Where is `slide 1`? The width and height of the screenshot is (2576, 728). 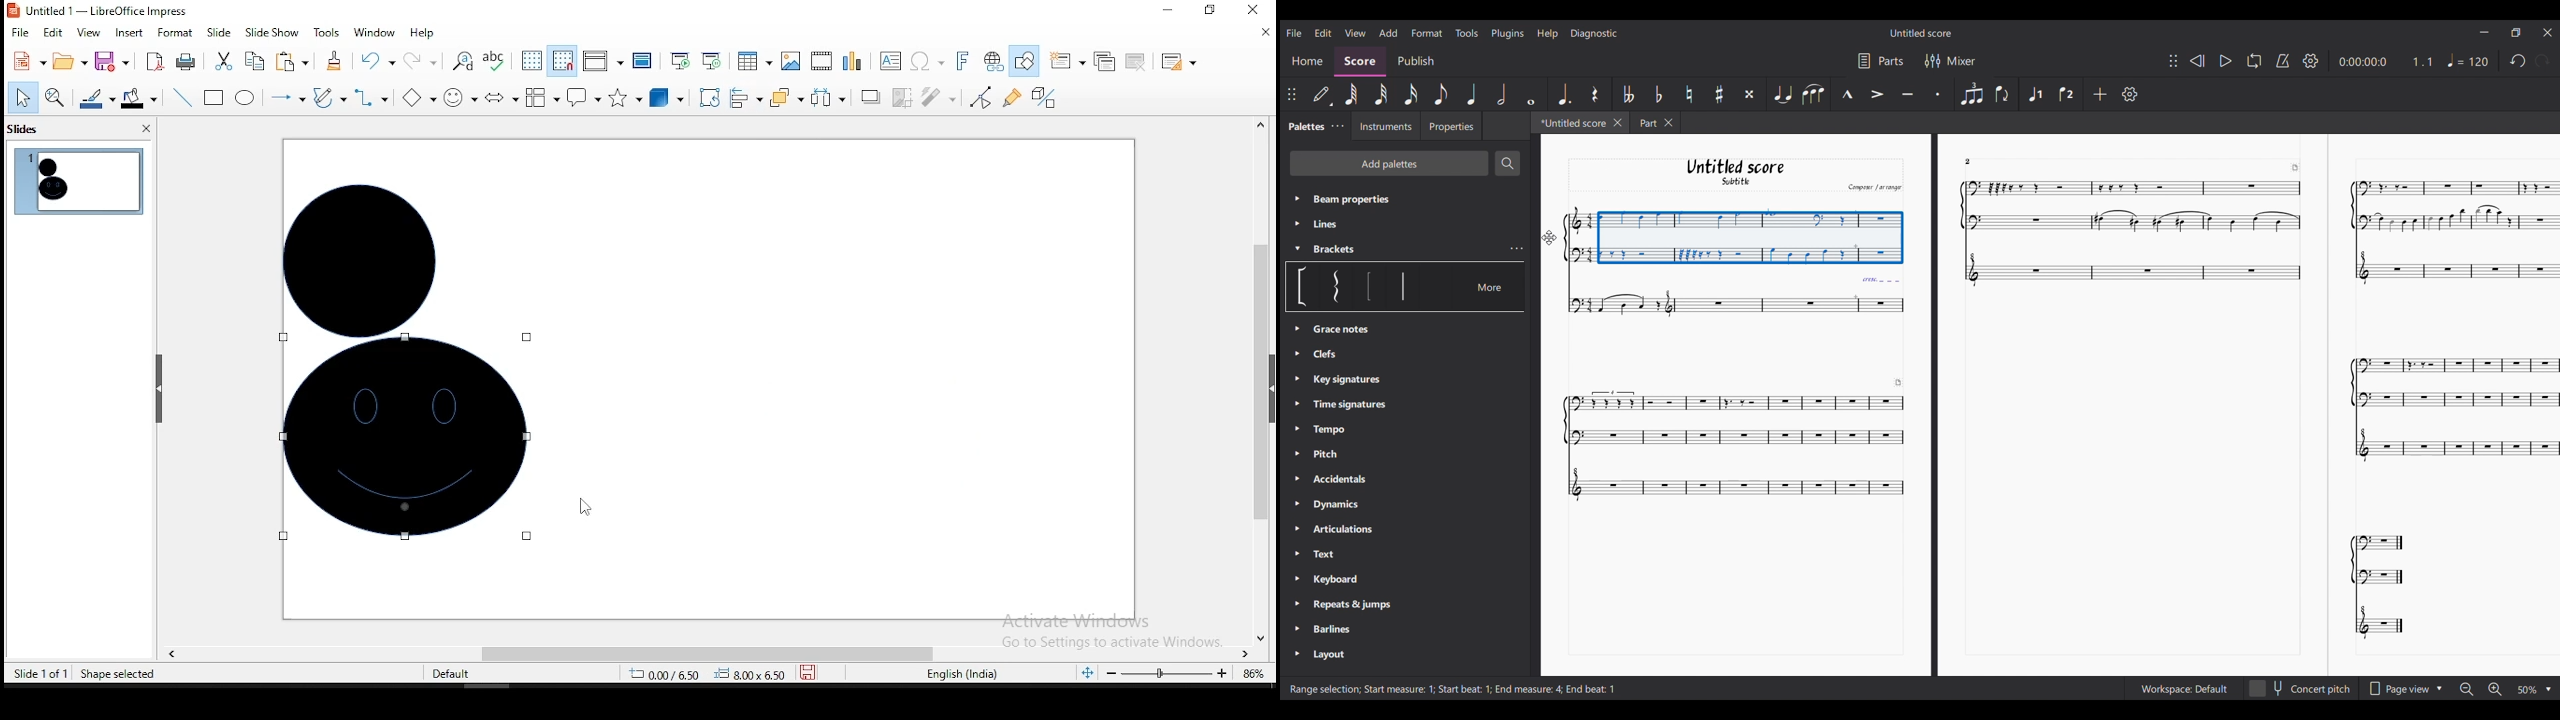
slide 1 is located at coordinates (77, 182).